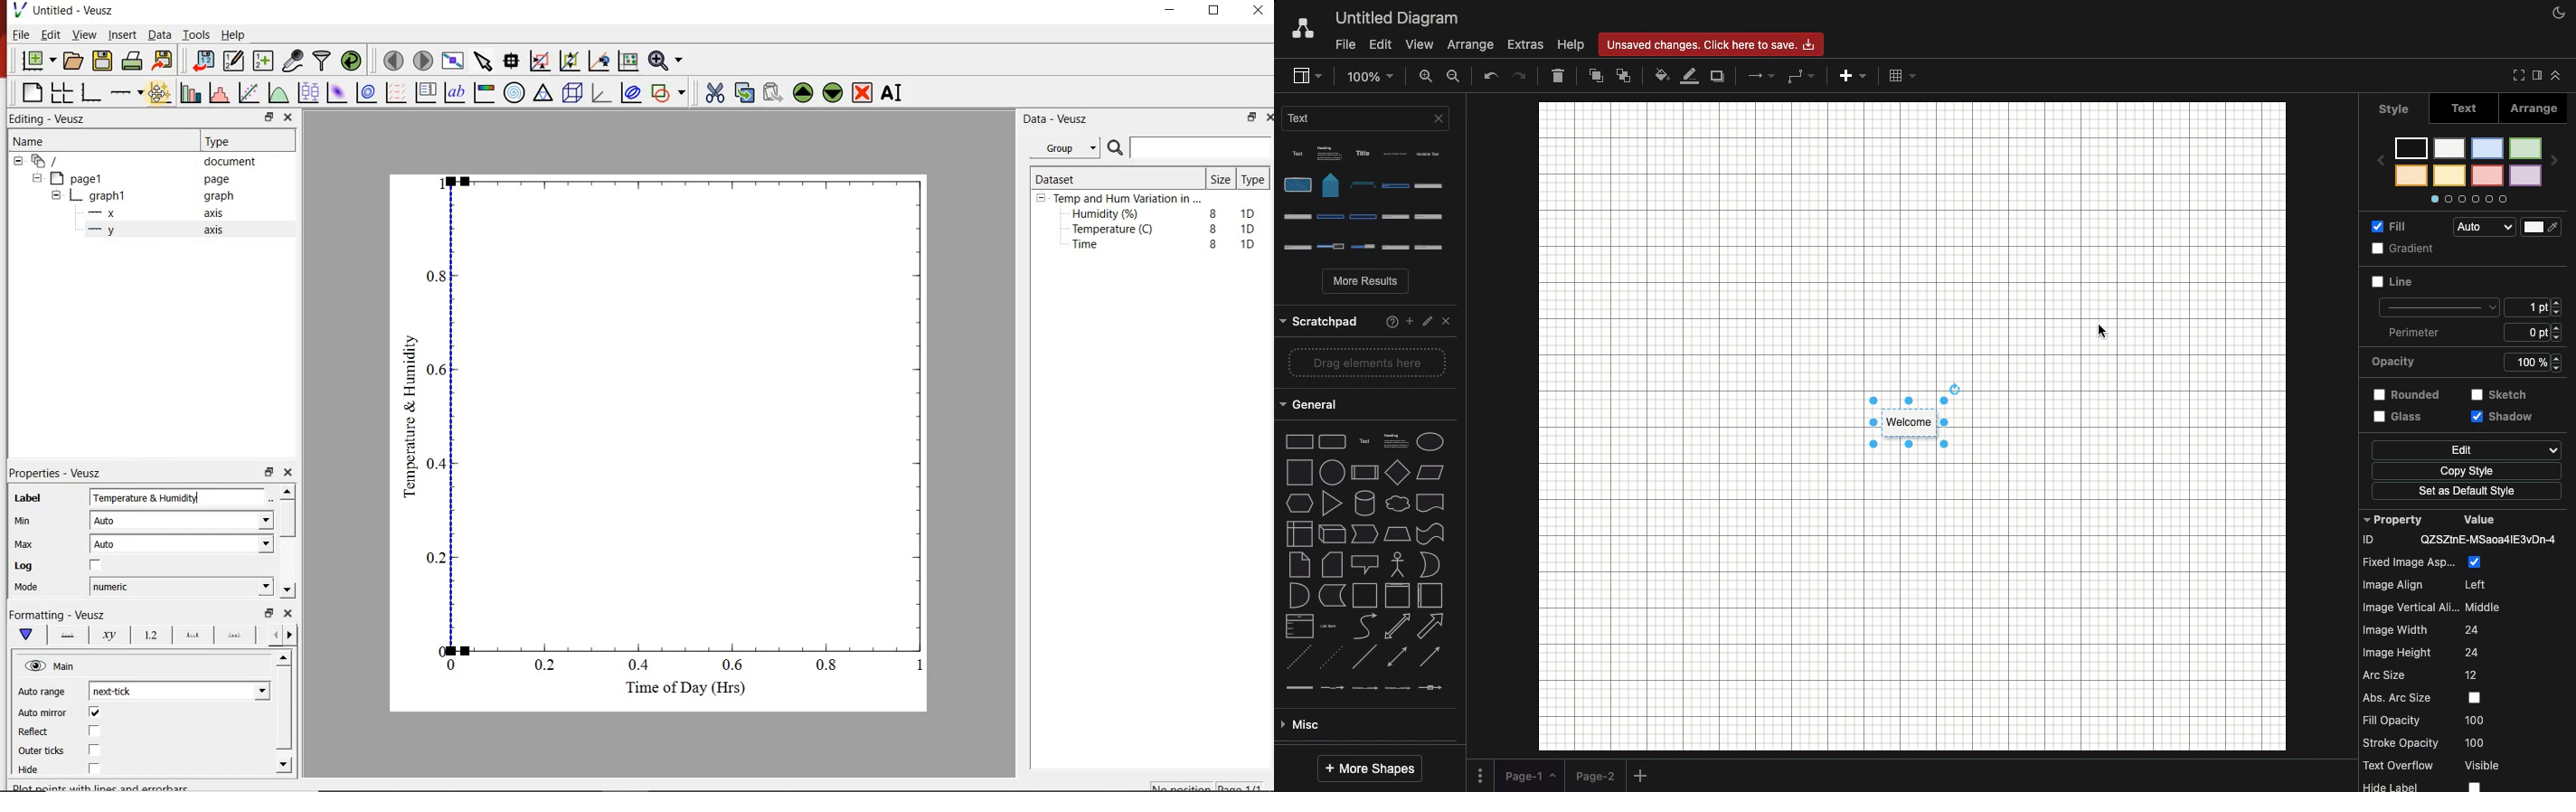  Describe the element at coordinates (2399, 397) in the screenshot. I see `Glass` at that location.